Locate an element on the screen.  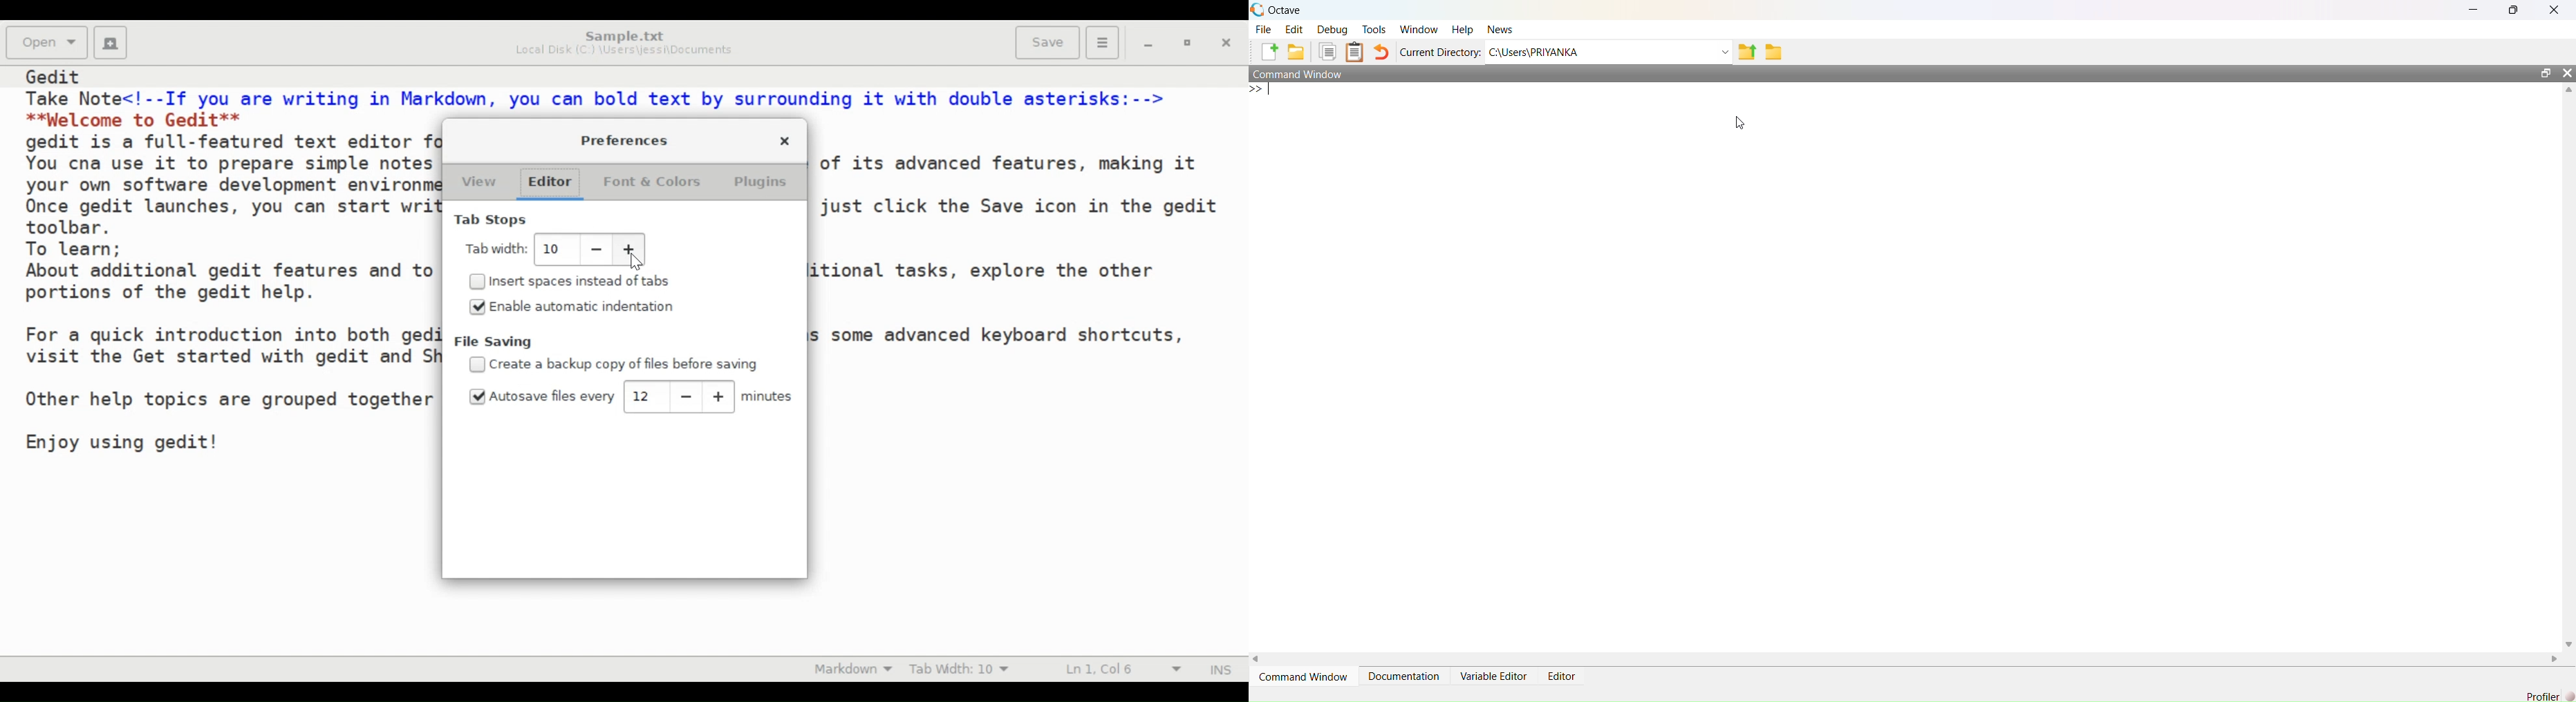
Editor (current) is located at coordinates (553, 184).